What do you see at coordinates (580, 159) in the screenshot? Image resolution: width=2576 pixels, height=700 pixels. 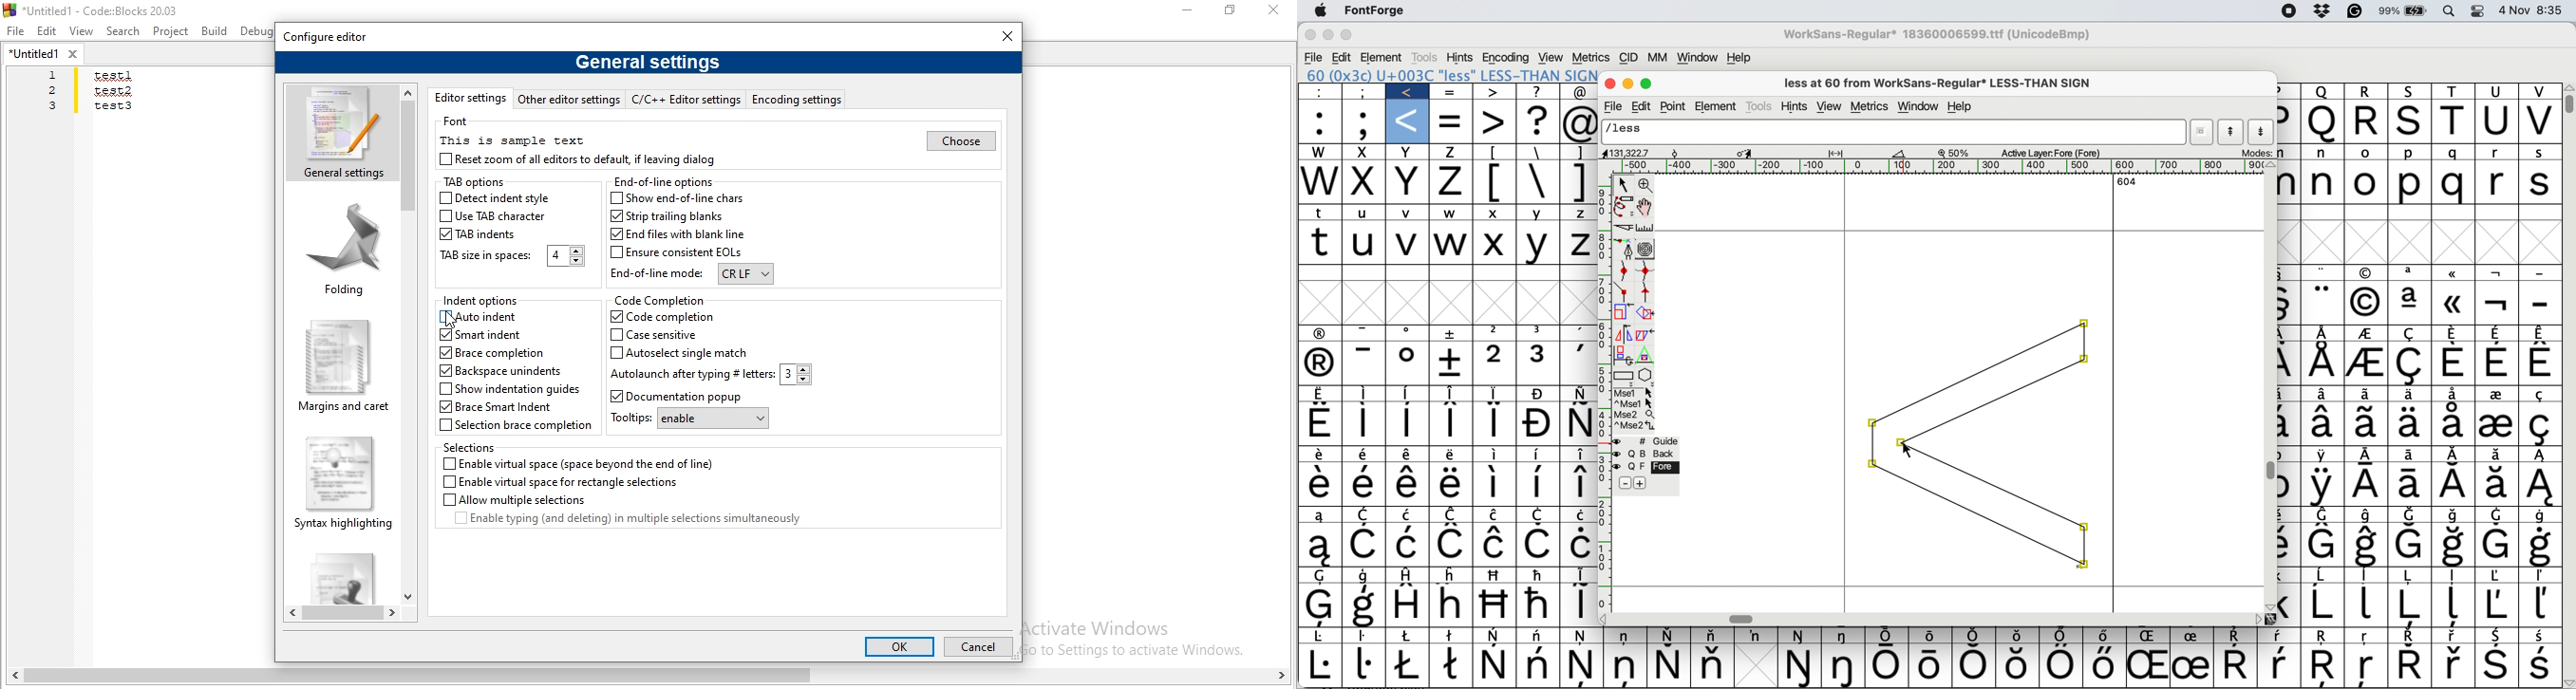 I see `Reset zoom of all editors to default, if leaving dialog` at bounding box center [580, 159].